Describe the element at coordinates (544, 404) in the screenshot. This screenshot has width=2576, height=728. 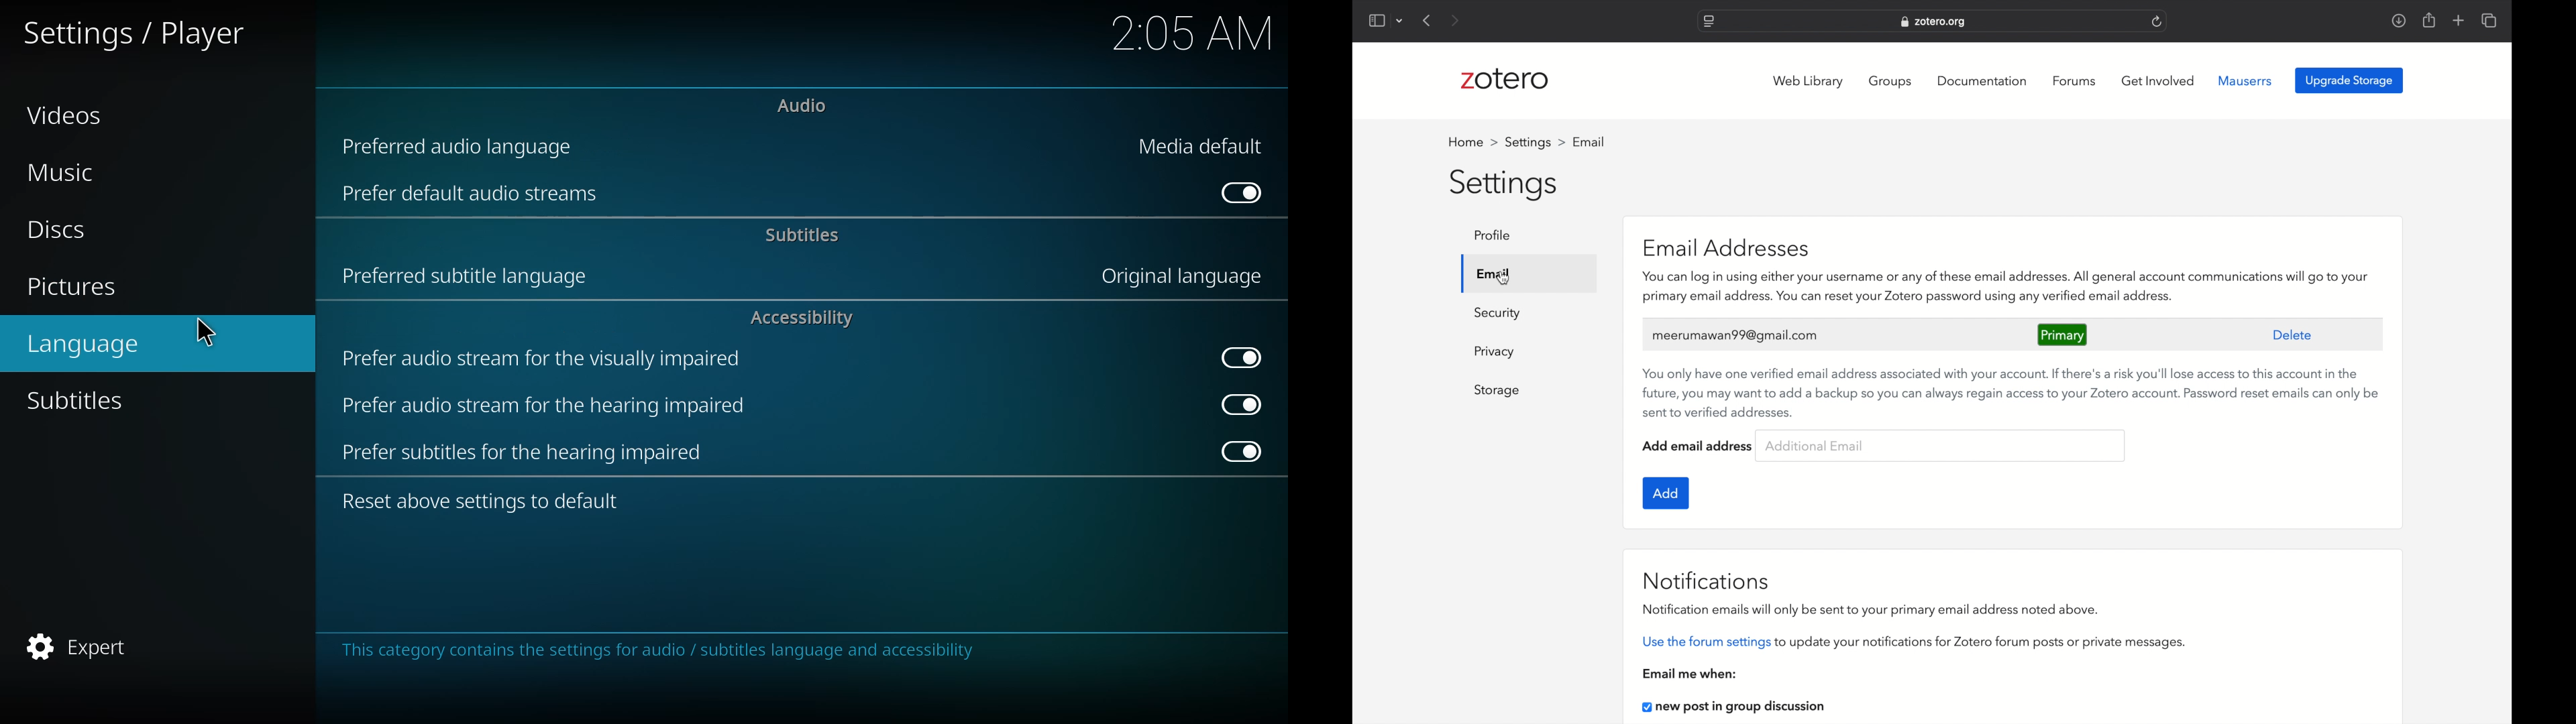
I see `prefer audio stream for hearing impaired` at that location.